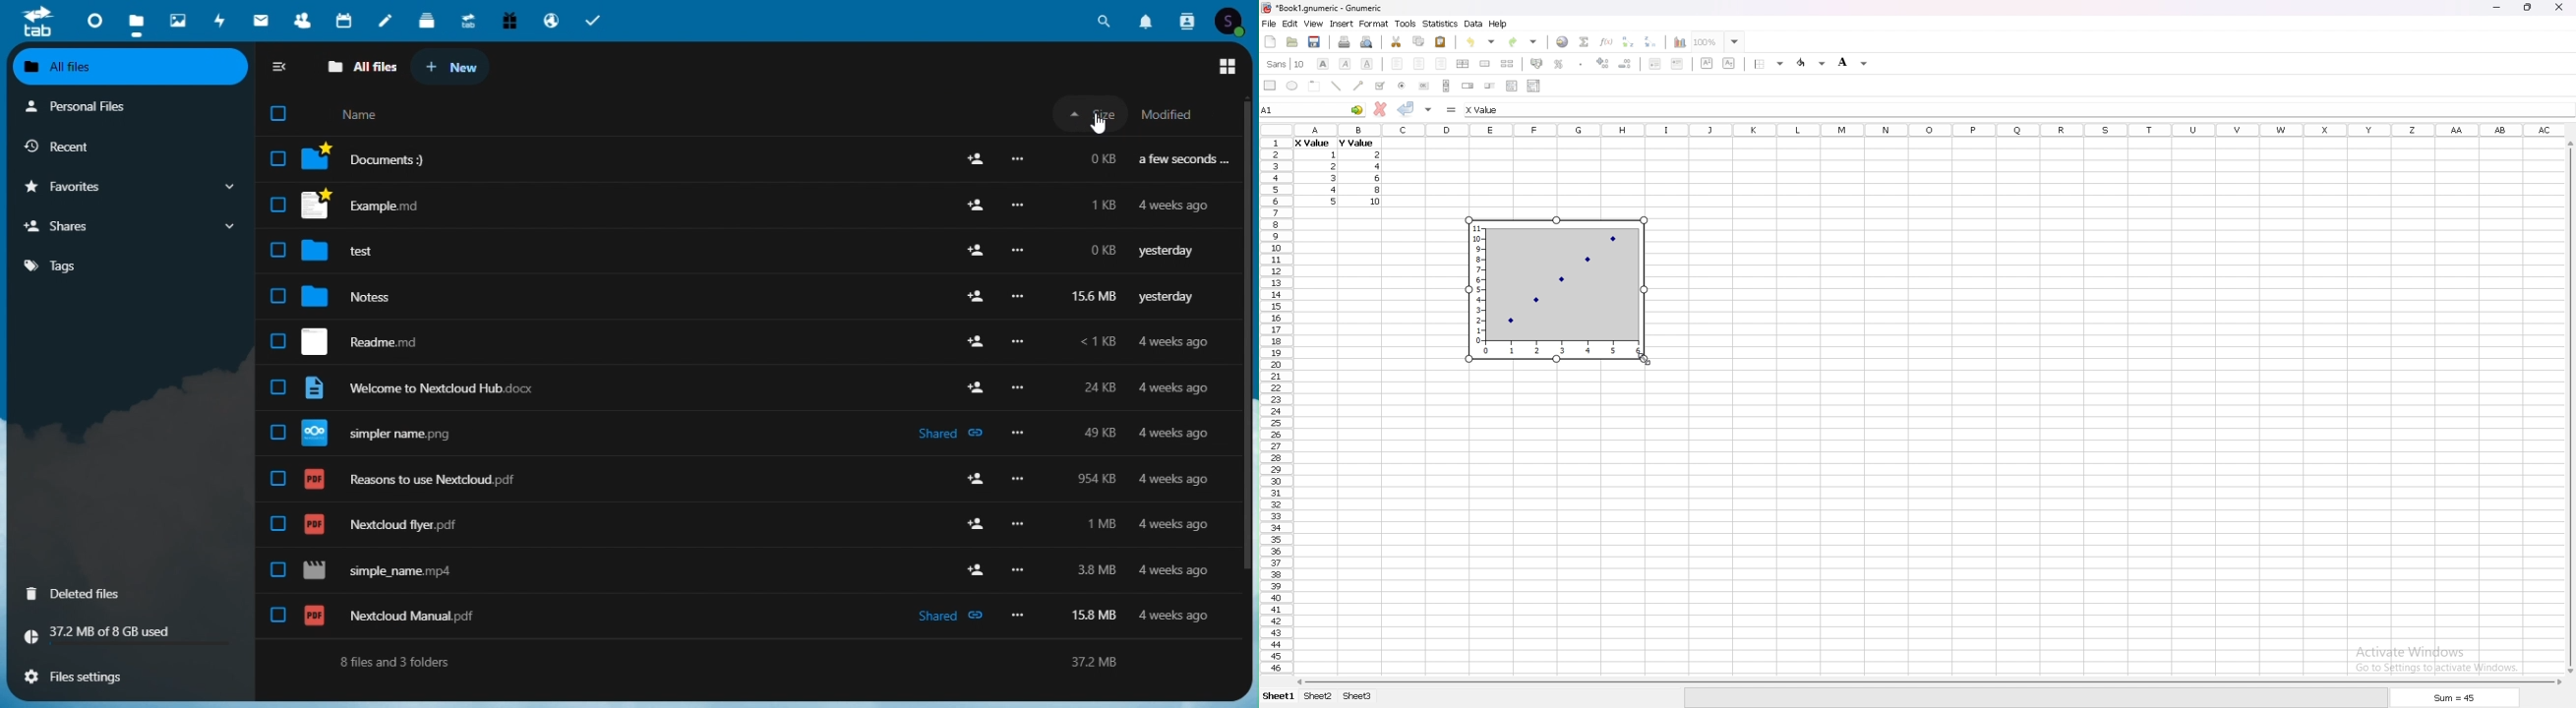  Describe the element at coordinates (748, 161) in the screenshot. I see `| Documents?)` at that location.